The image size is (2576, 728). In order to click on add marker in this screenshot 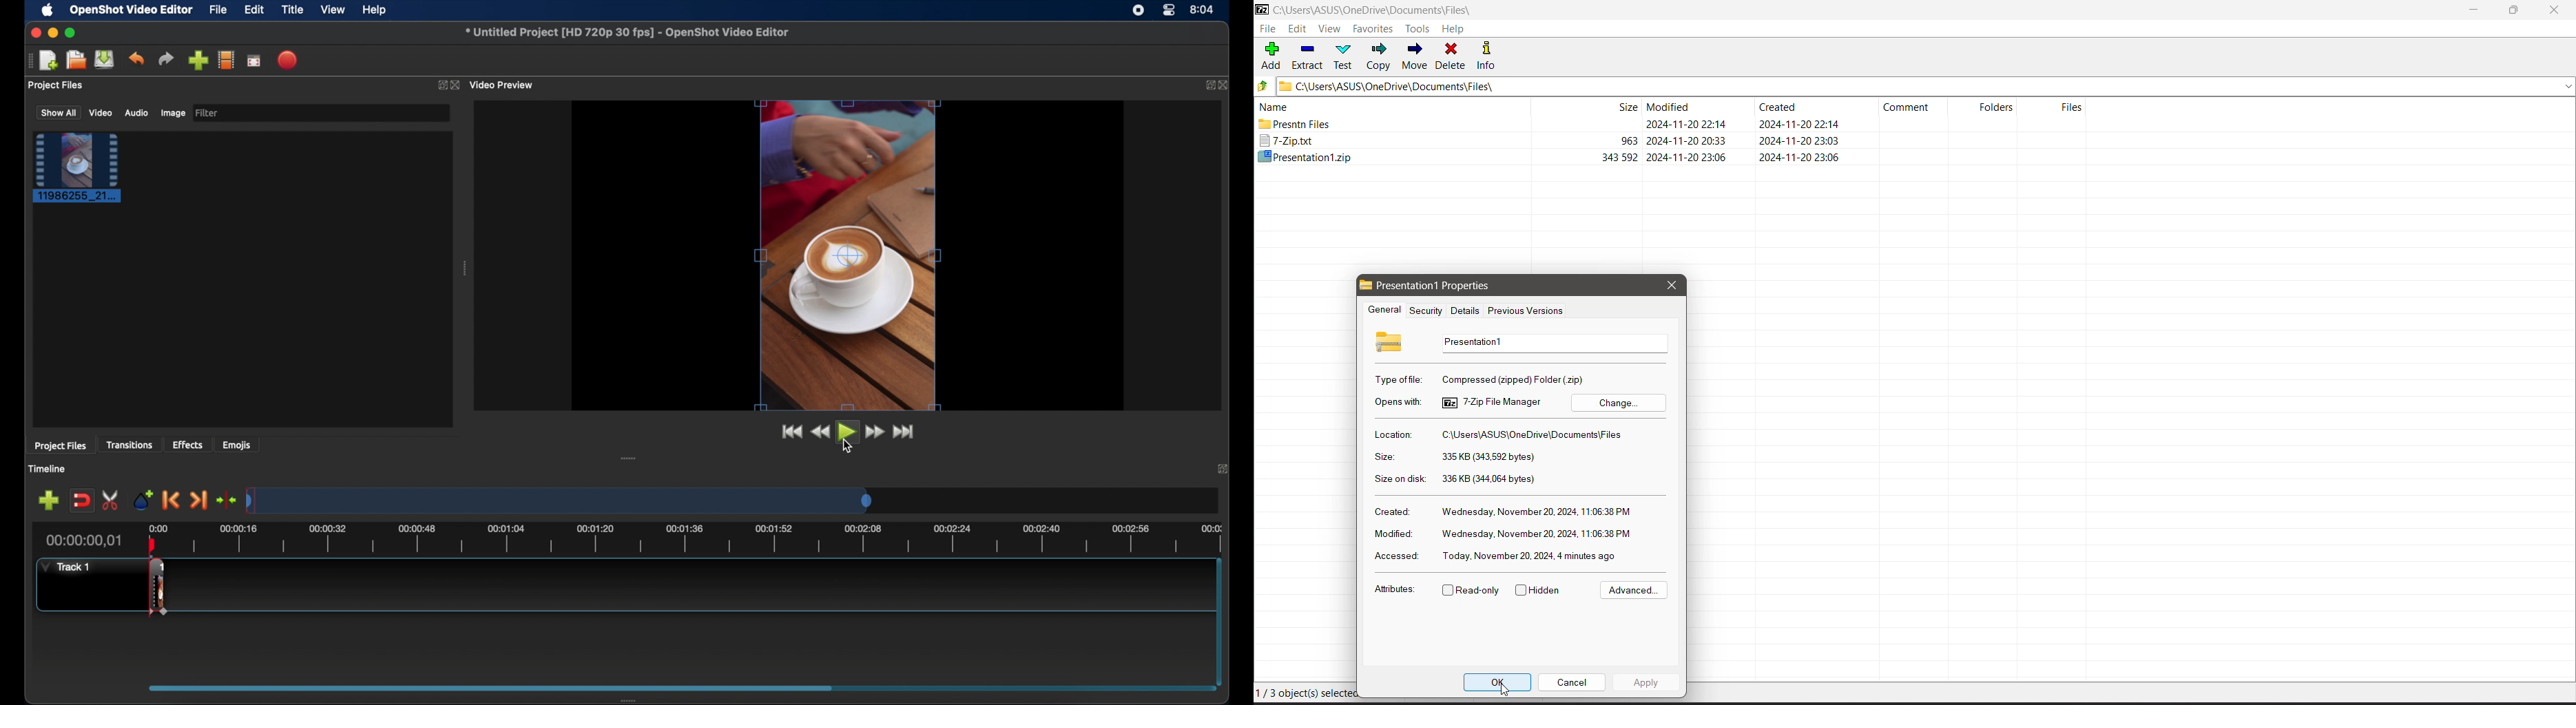, I will do `click(144, 500)`.